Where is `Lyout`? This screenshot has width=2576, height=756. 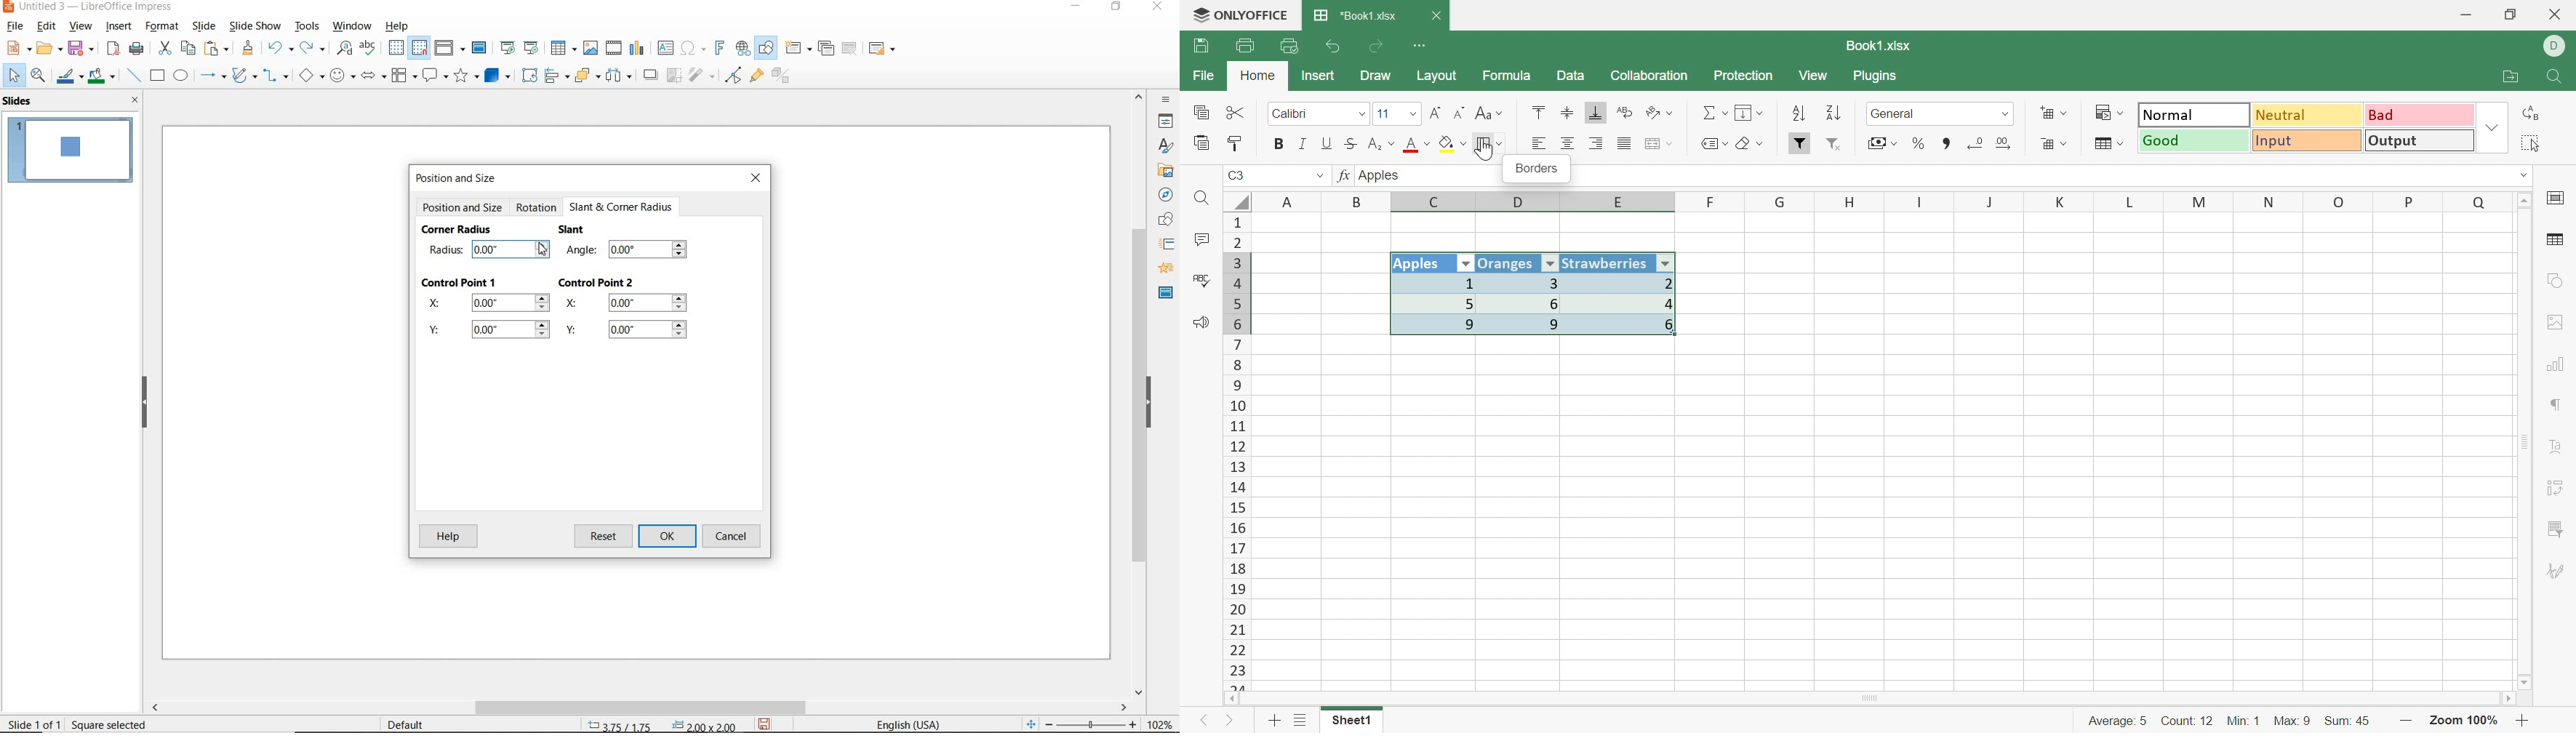
Lyout is located at coordinates (1436, 77).